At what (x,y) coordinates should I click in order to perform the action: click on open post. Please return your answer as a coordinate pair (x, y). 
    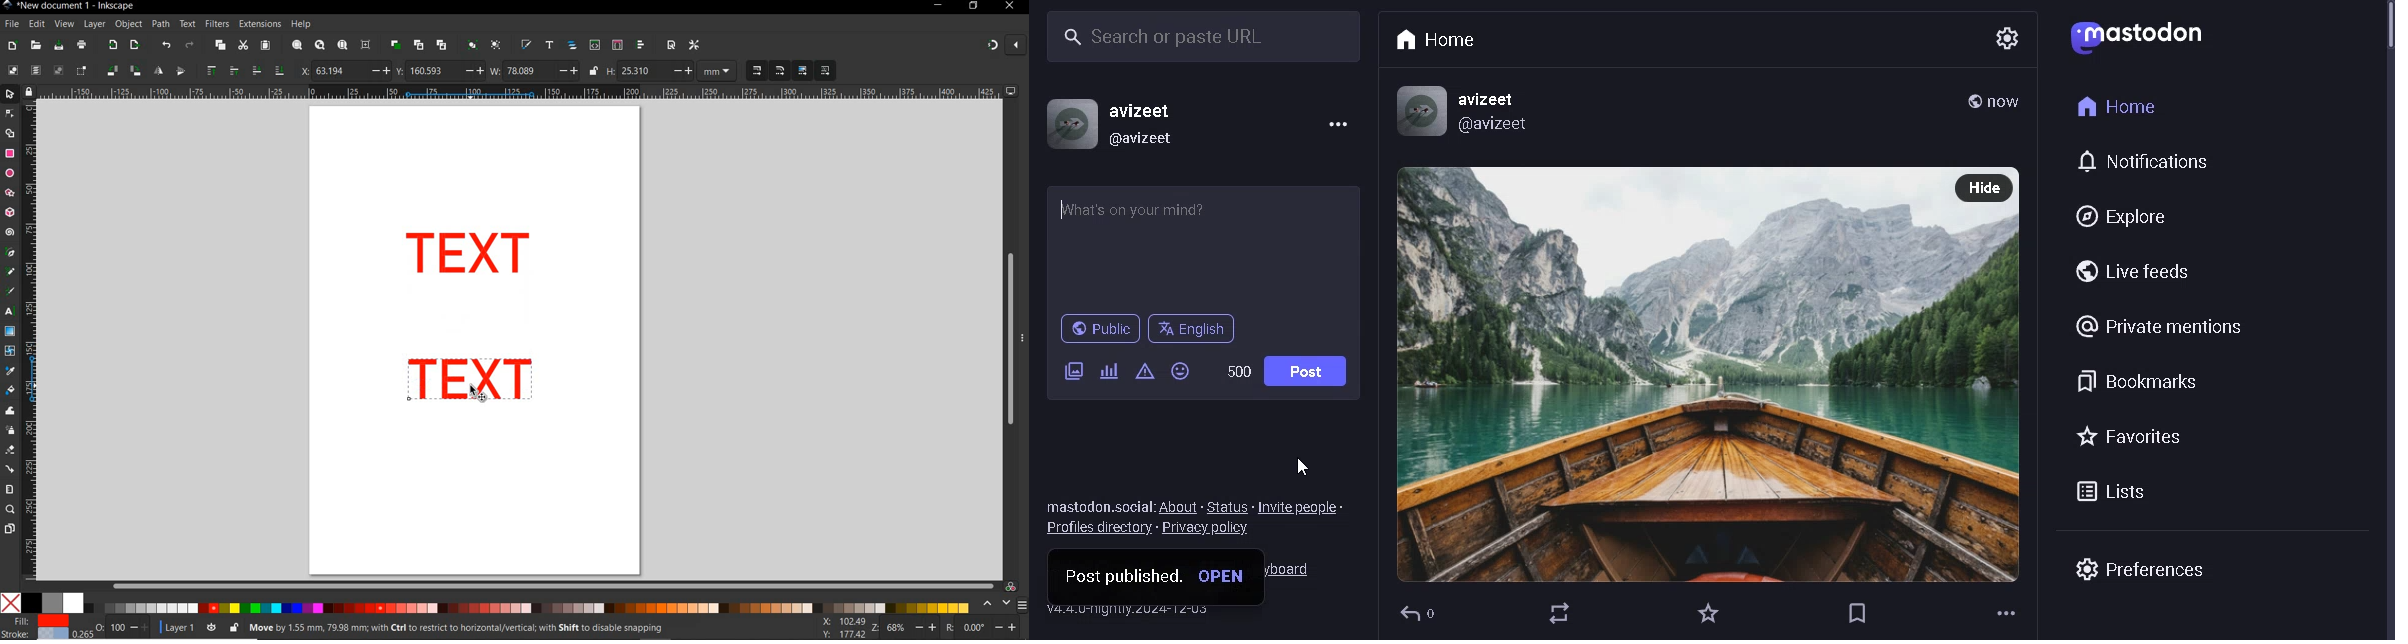
    Looking at the image, I should click on (1226, 577).